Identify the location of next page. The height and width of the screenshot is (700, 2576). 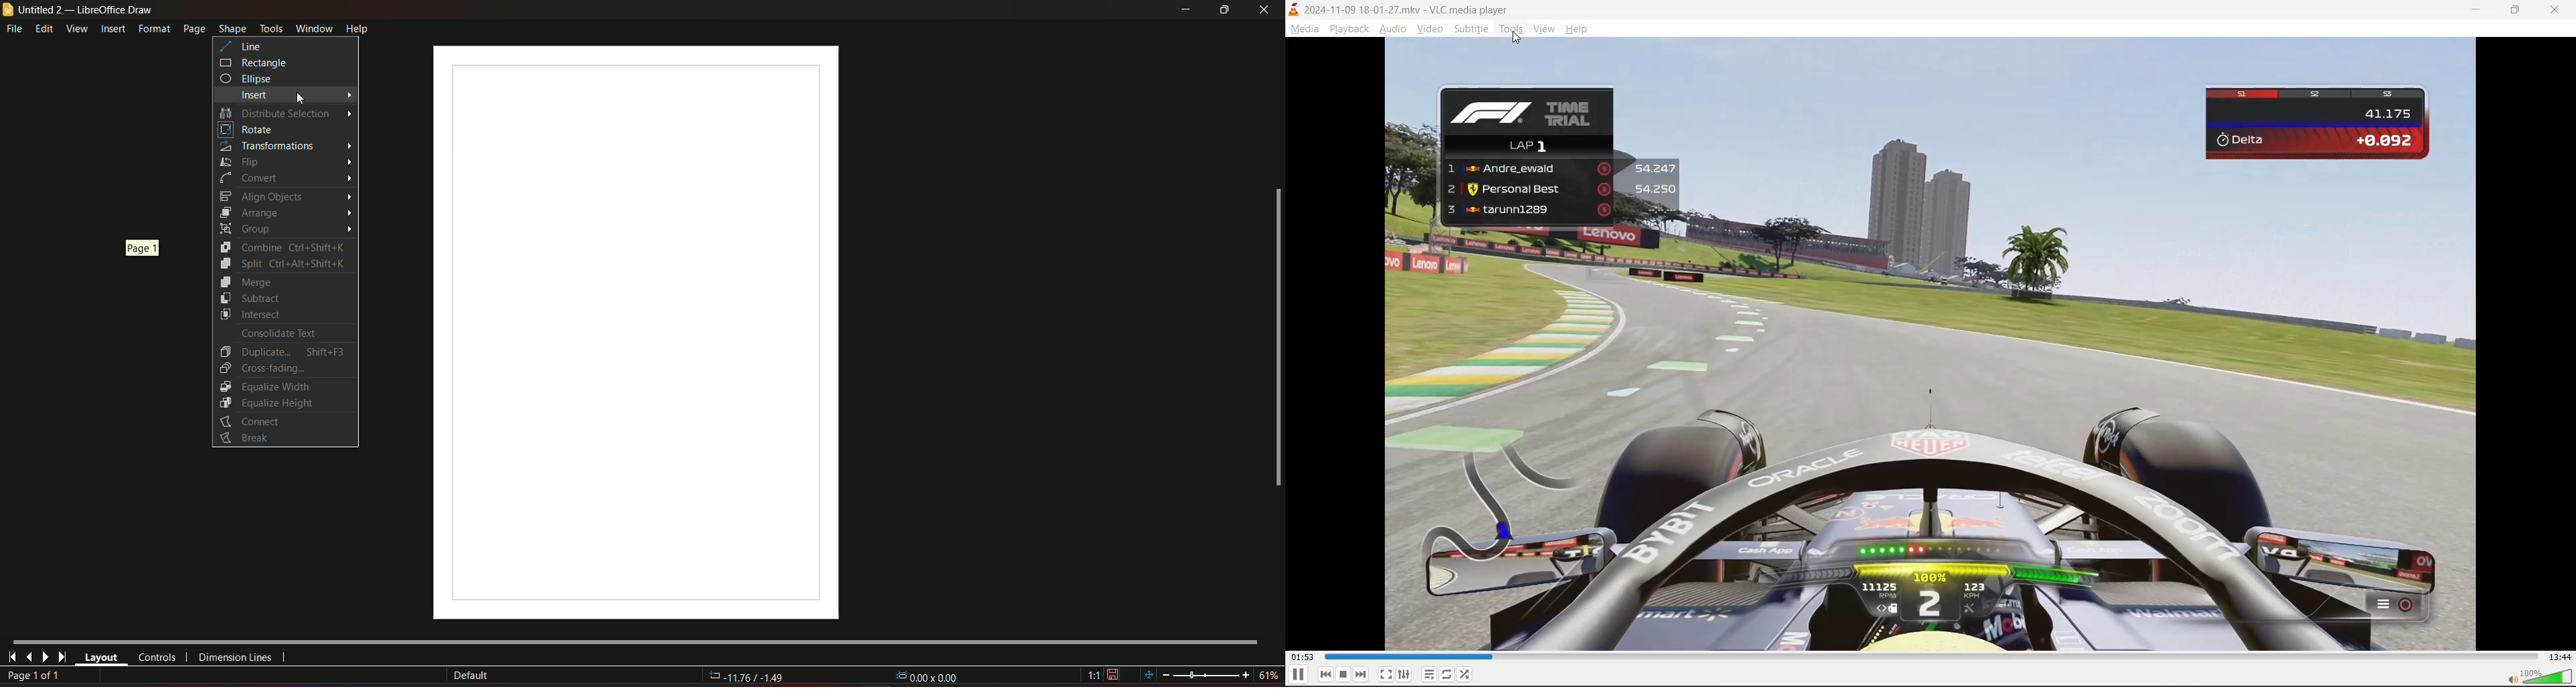
(45, 657).